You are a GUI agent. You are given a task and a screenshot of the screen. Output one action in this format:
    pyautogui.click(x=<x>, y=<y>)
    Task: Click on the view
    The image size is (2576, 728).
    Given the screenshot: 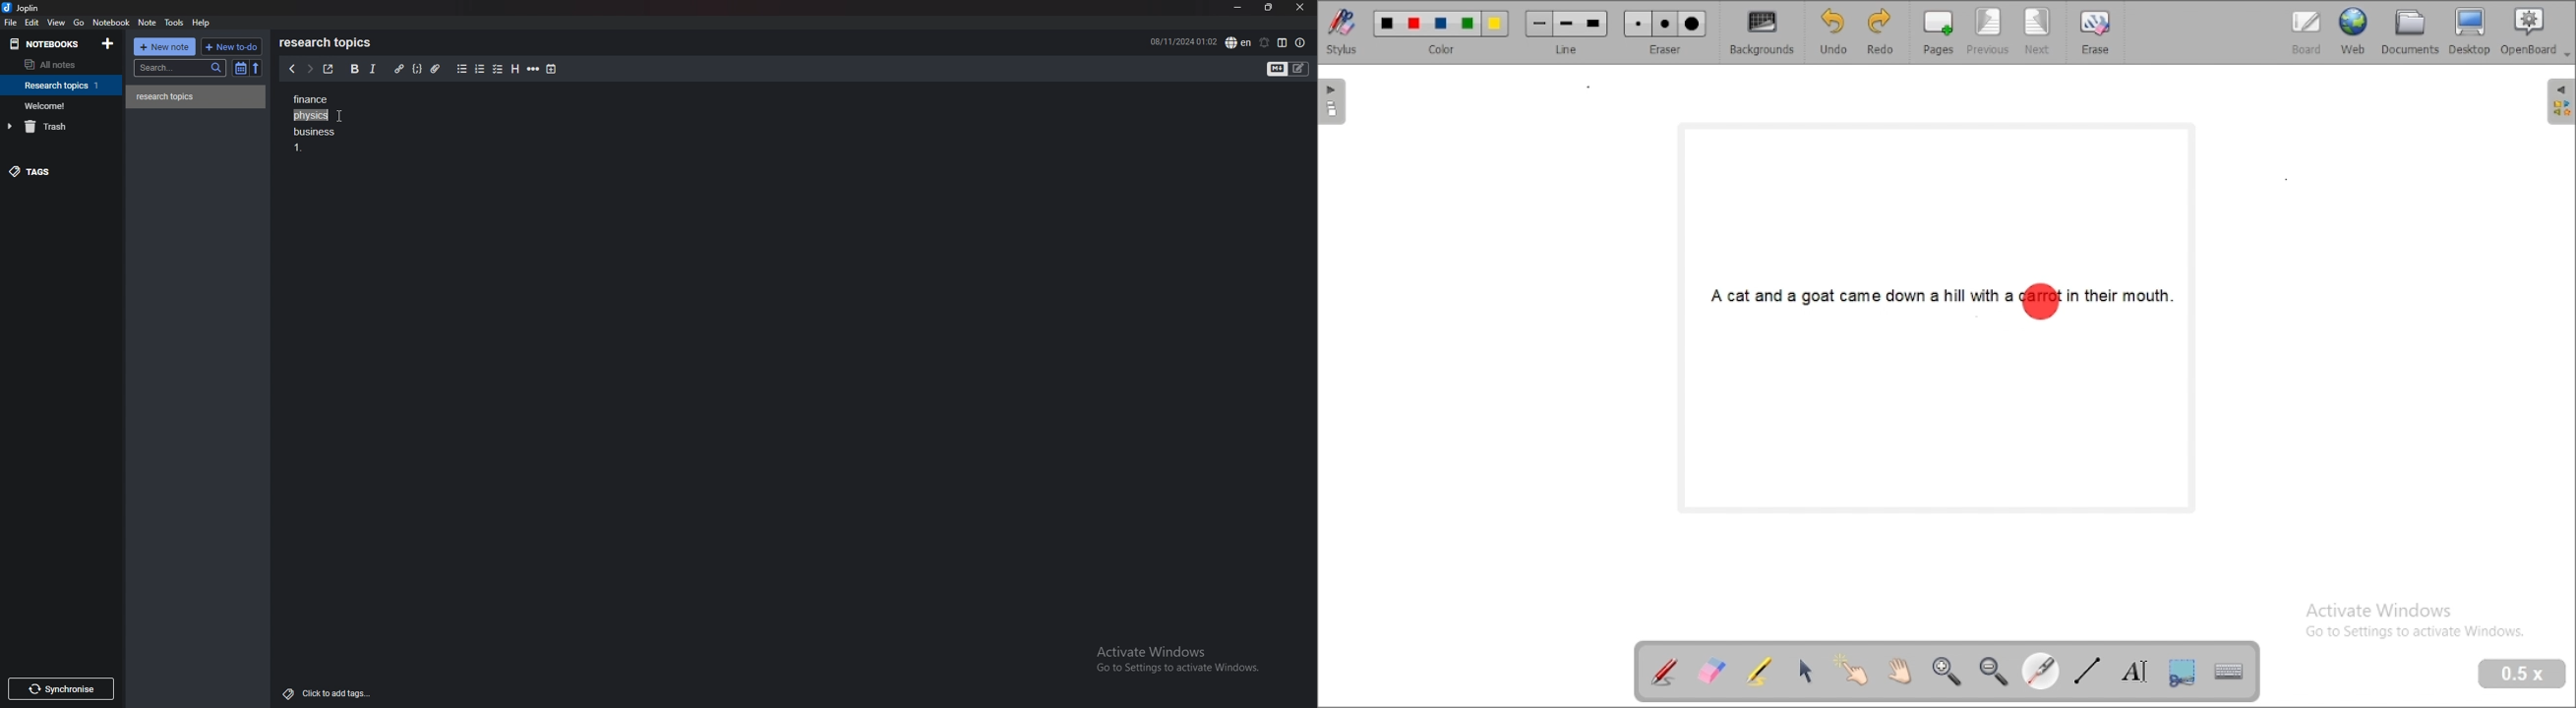 What is the action you would take?
    pyautogui.click(x=57, y=23)
    